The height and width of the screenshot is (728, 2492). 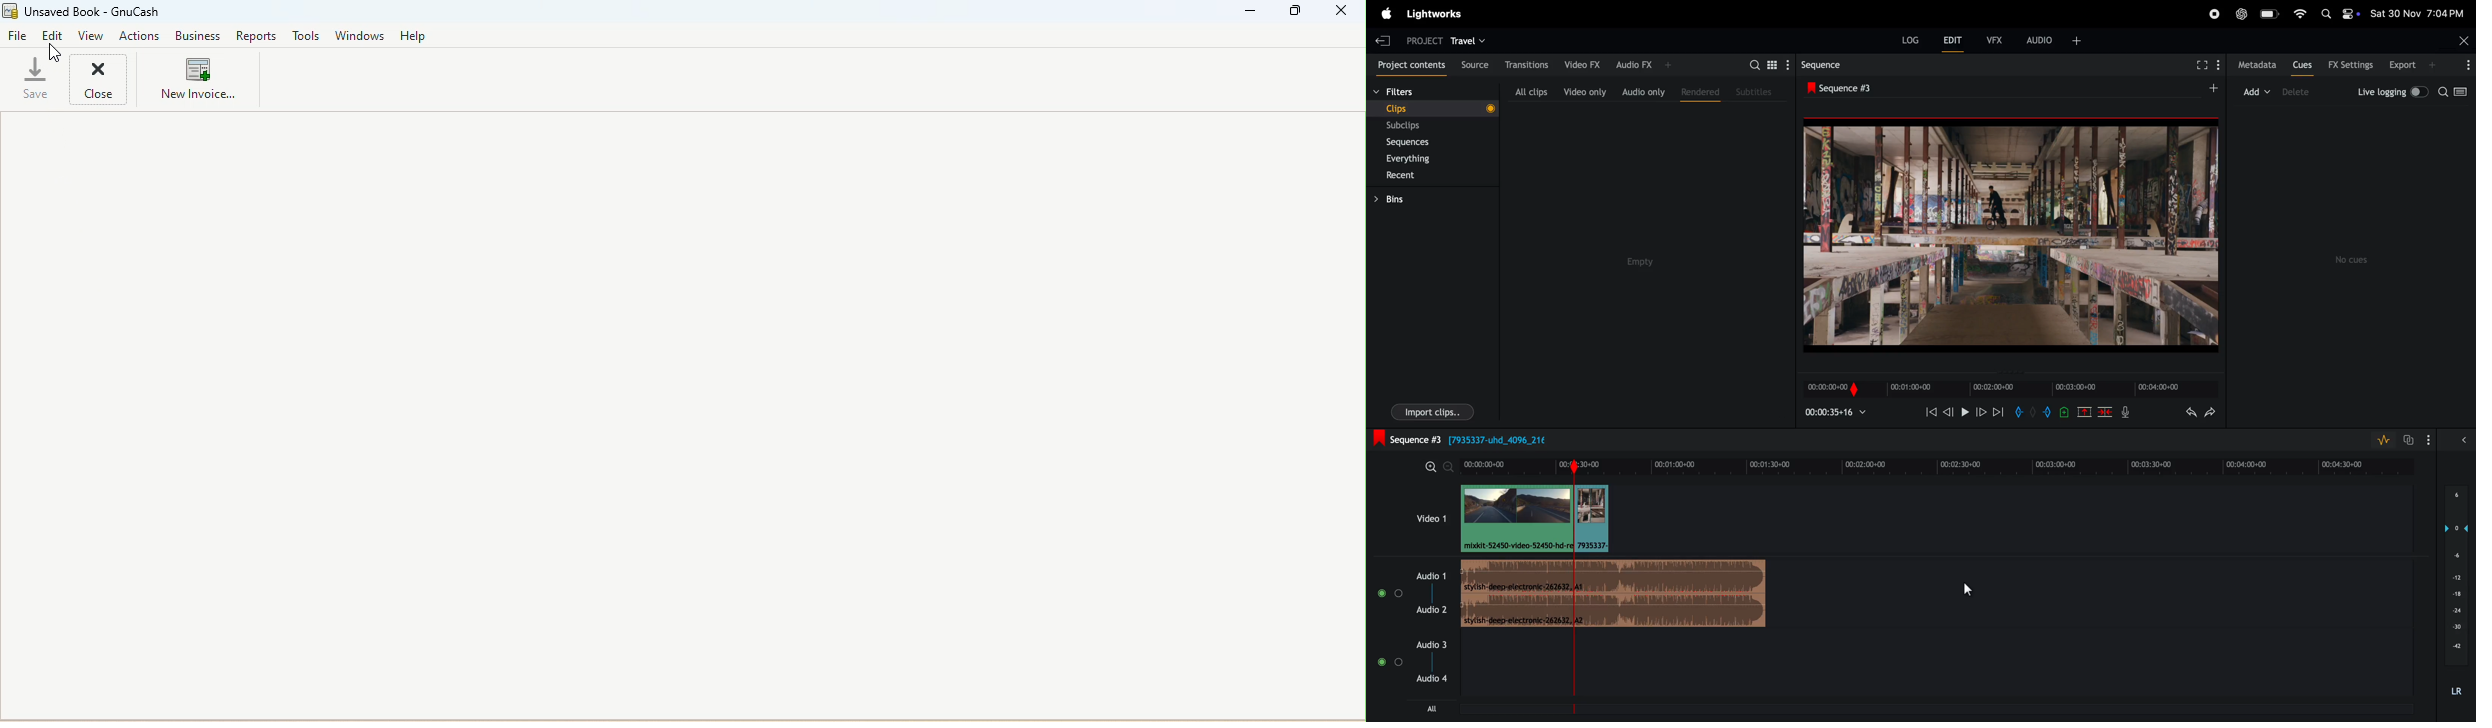 What do you see at coordinates (1471, 64) in the screenshot?
I see `source` at bounding box center [1471, 64].